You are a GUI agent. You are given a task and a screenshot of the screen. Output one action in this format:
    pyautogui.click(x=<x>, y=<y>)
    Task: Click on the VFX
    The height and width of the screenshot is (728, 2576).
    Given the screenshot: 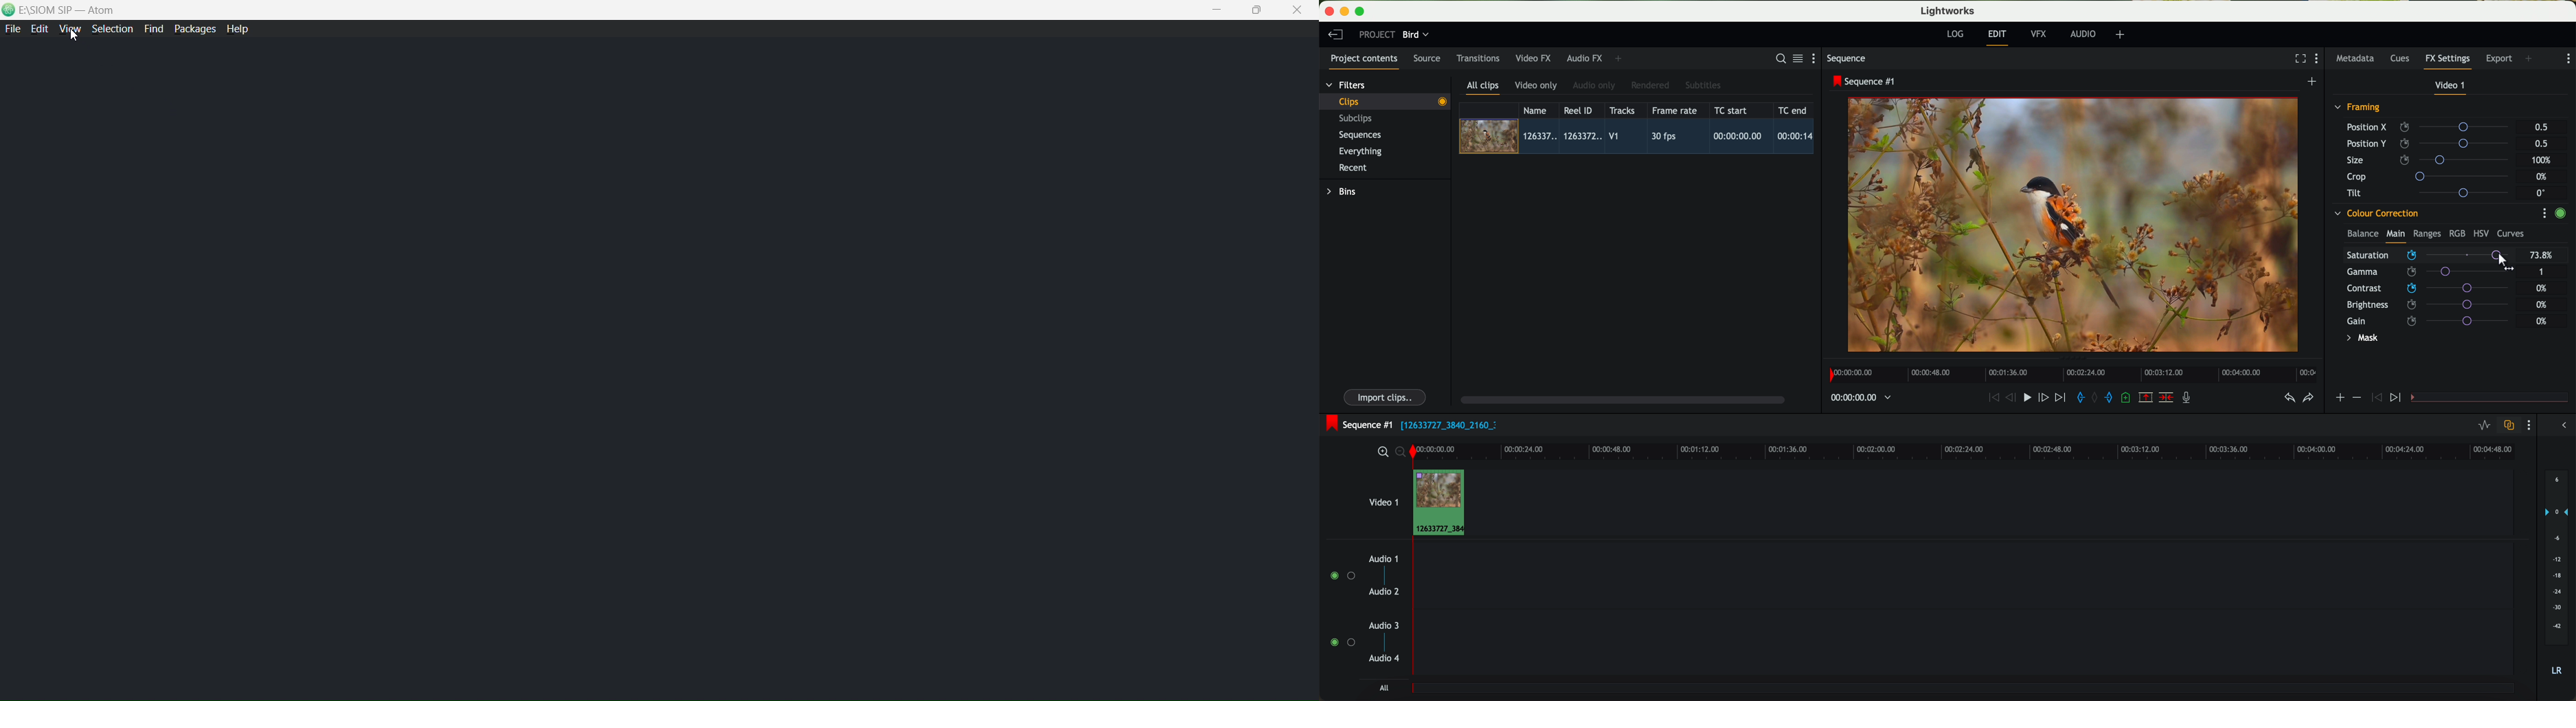 What is the action you would take?
    pyautogui.click(x=2041, y=34)
    